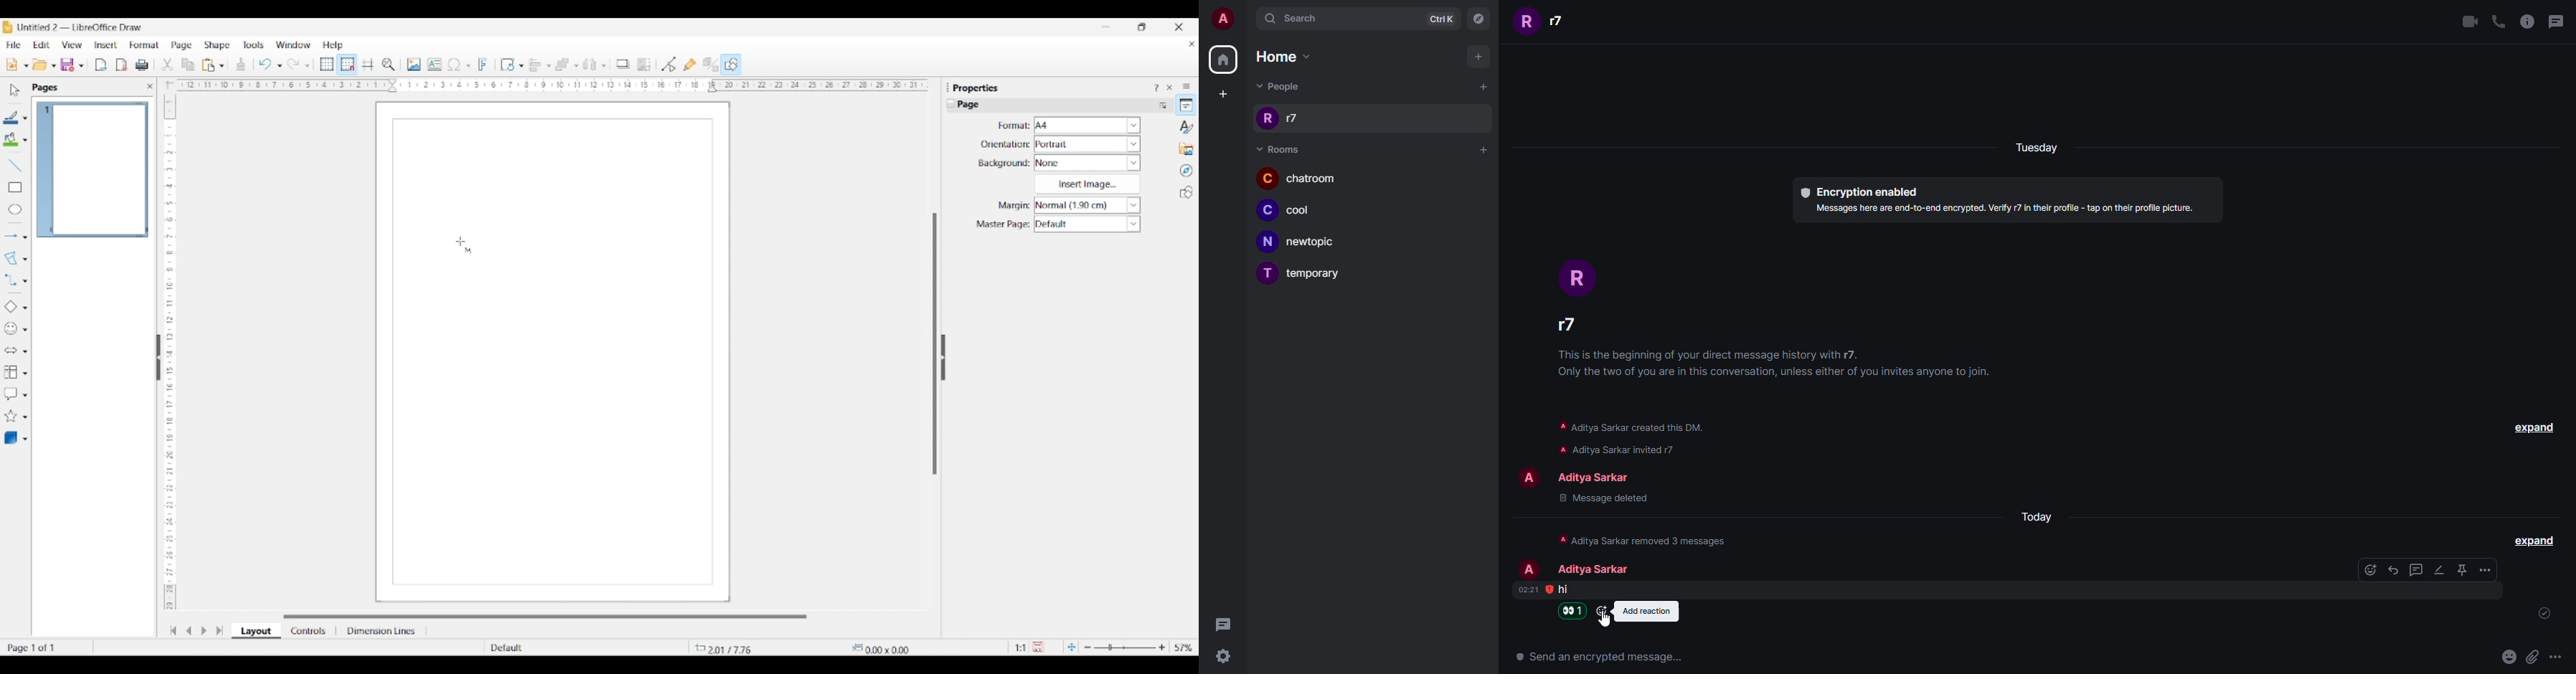 Image resolution: width=2576 pixels, height=700 pixels. Describe the element at coordinates (25, 140) in the screenshot. I see `Fill color options` at that location.